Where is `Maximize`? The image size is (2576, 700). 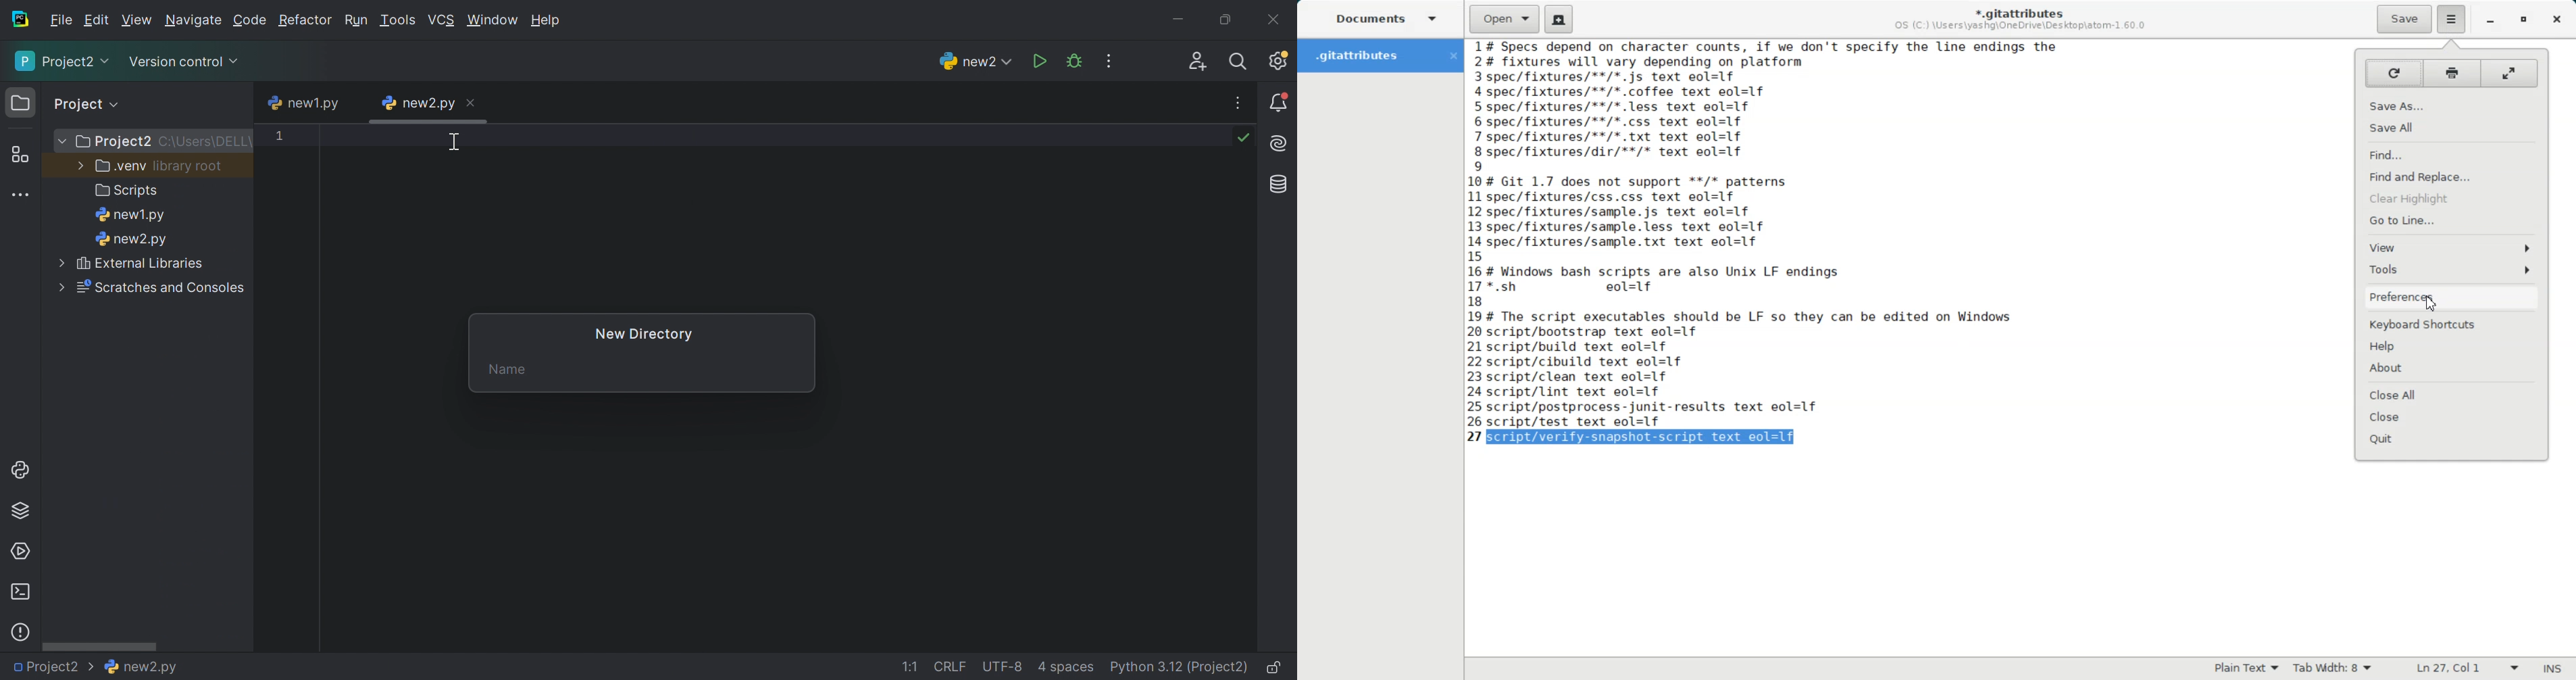 Maximize is located at coordinates (2525, 21).